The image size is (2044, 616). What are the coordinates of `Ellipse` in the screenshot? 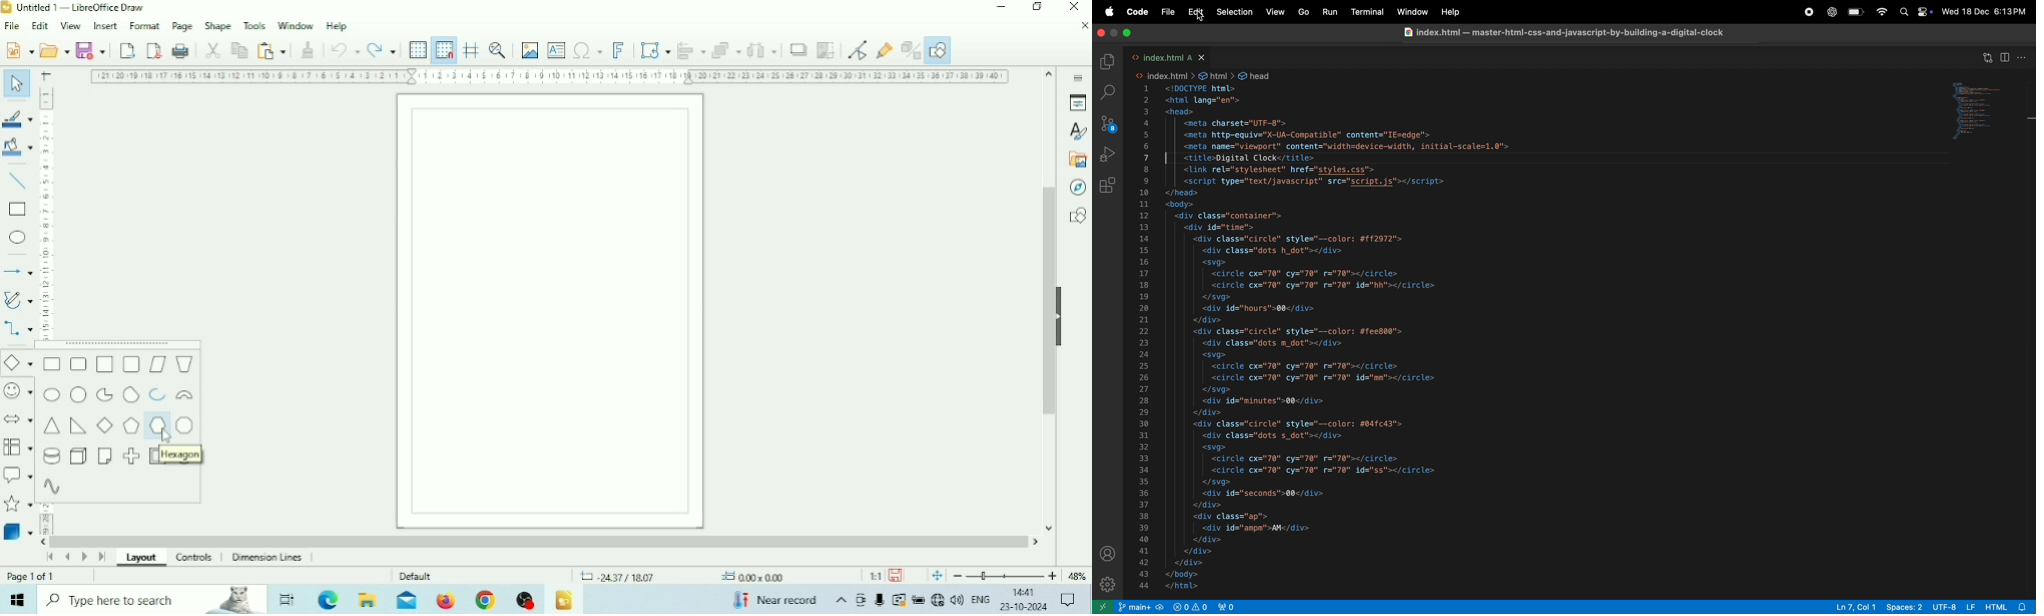 It's located at (17, 237).